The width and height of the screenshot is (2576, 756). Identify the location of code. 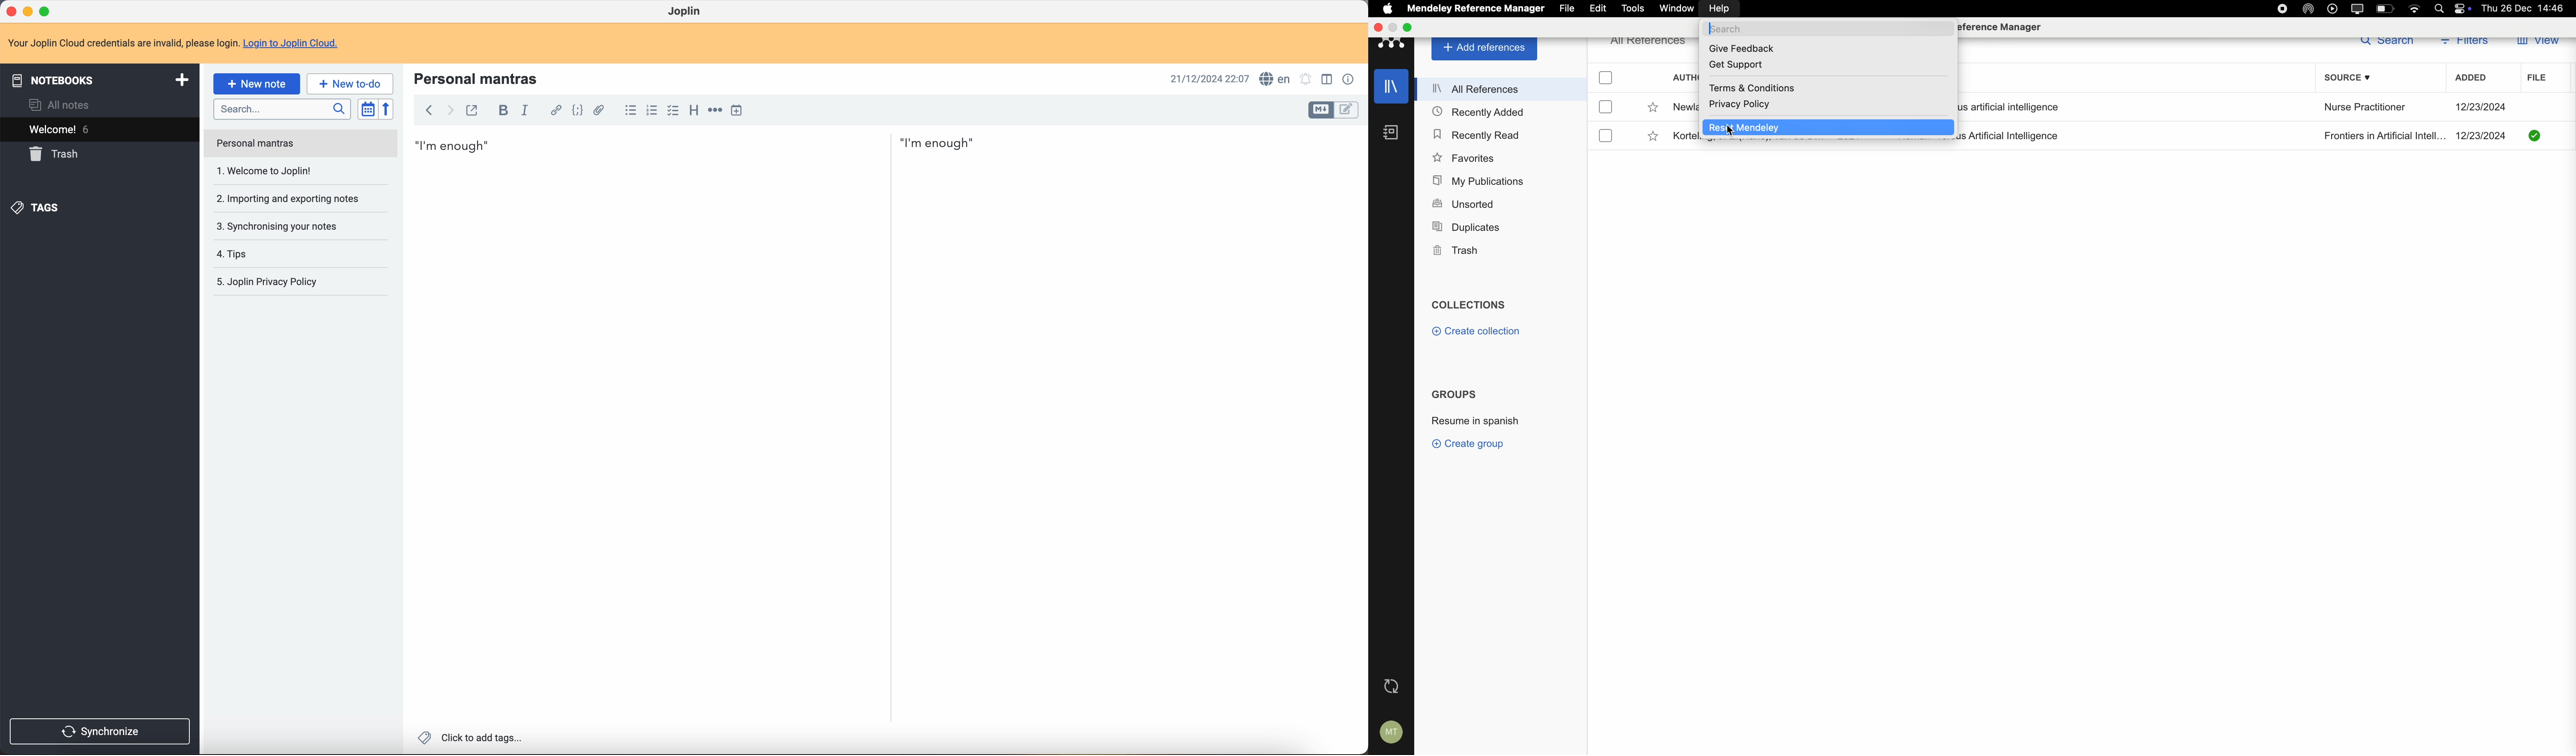
(578, 112).